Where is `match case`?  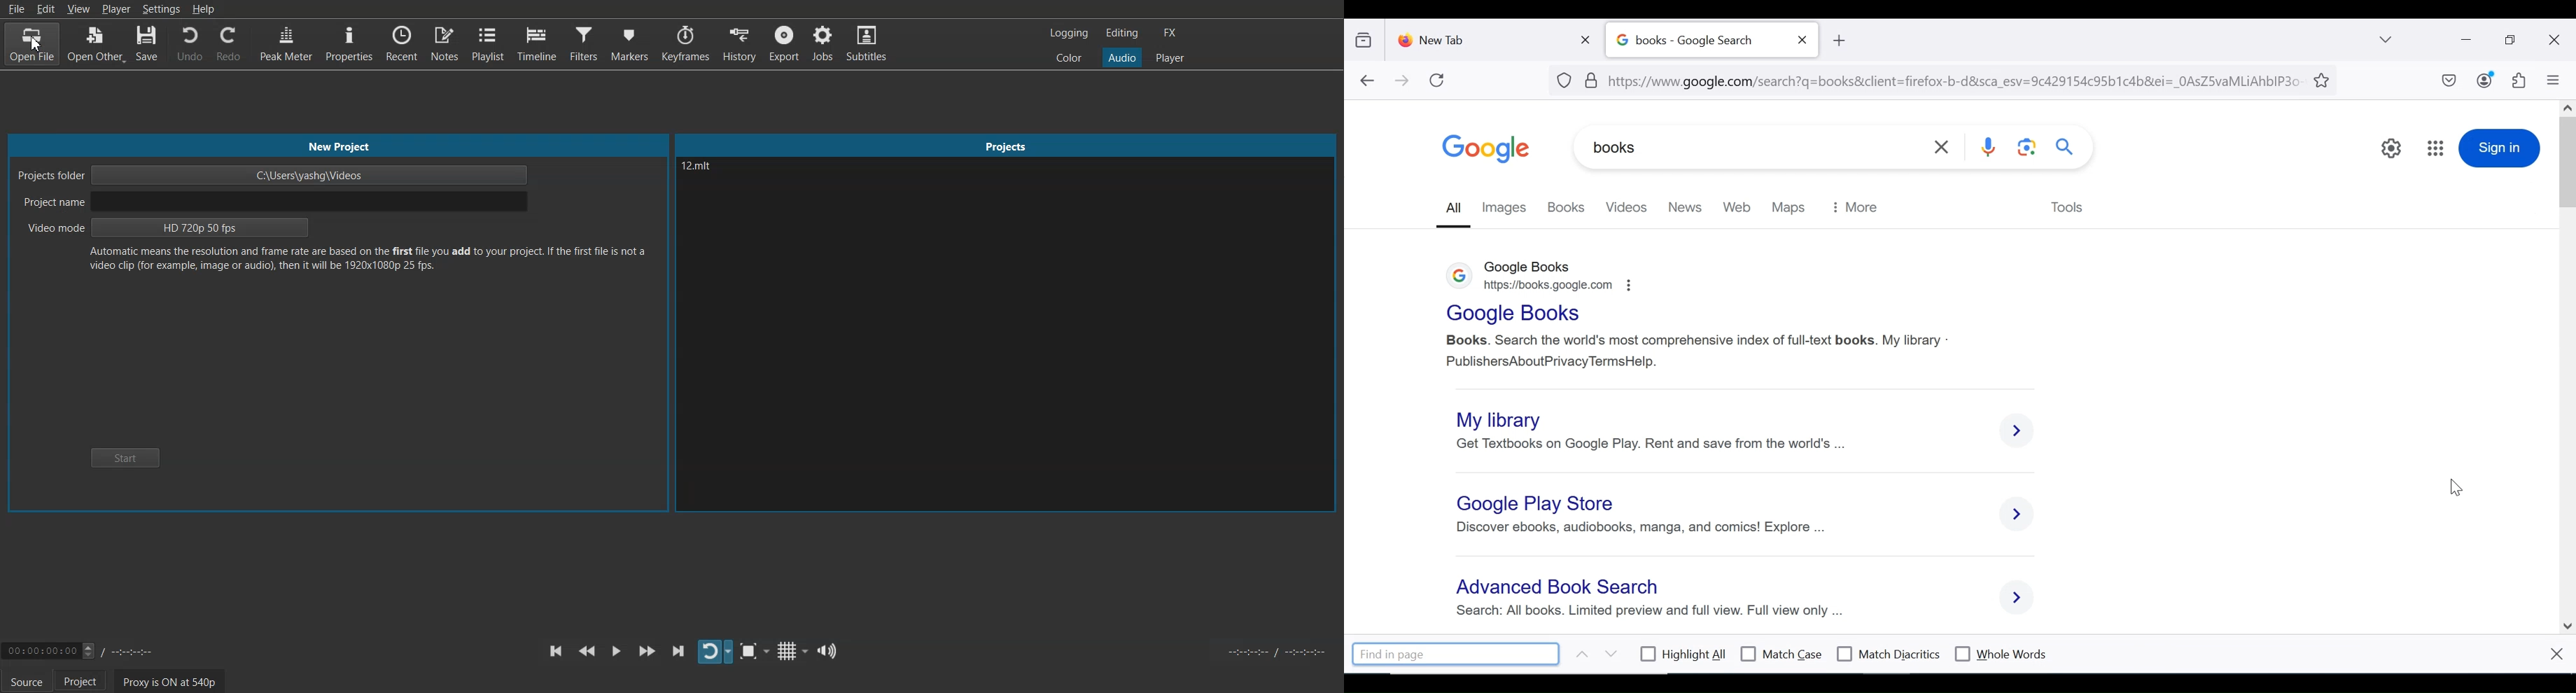
match case is located at coordinates (1782, 654).